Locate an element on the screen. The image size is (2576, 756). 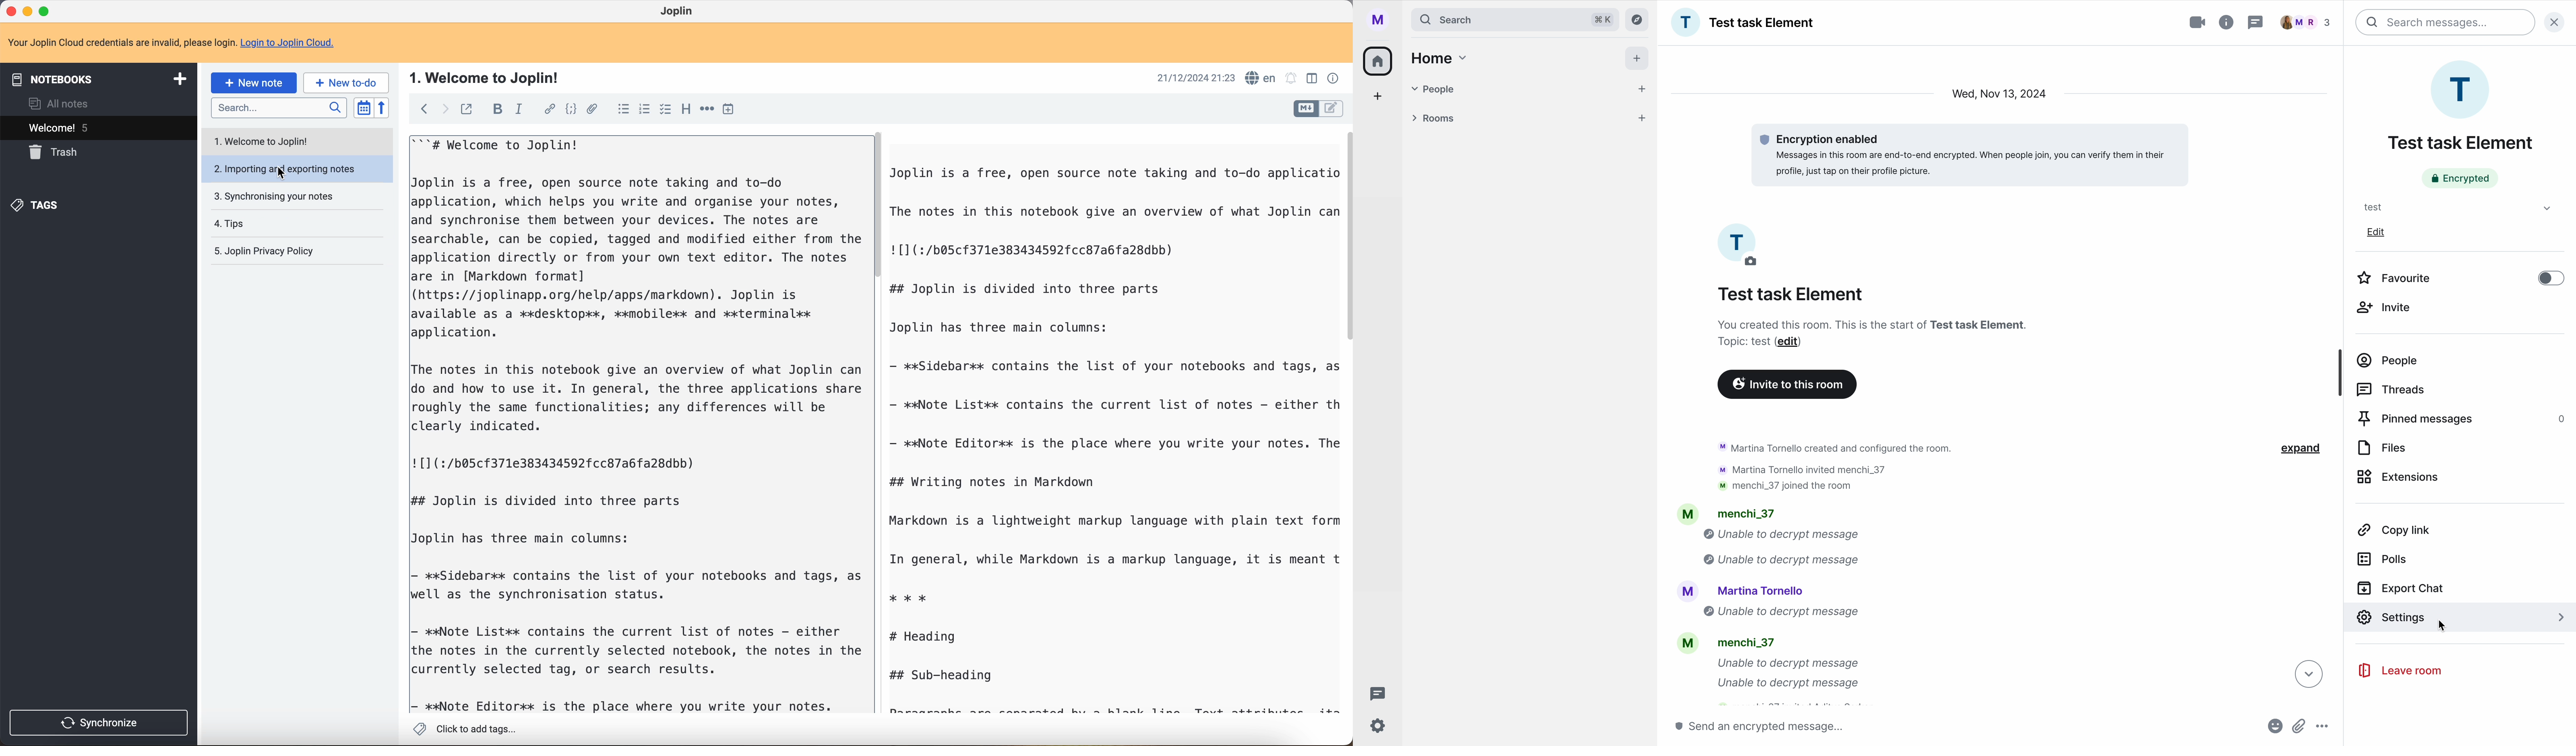
21/12/2024 21:23 is located at coordinates (1191, 77).